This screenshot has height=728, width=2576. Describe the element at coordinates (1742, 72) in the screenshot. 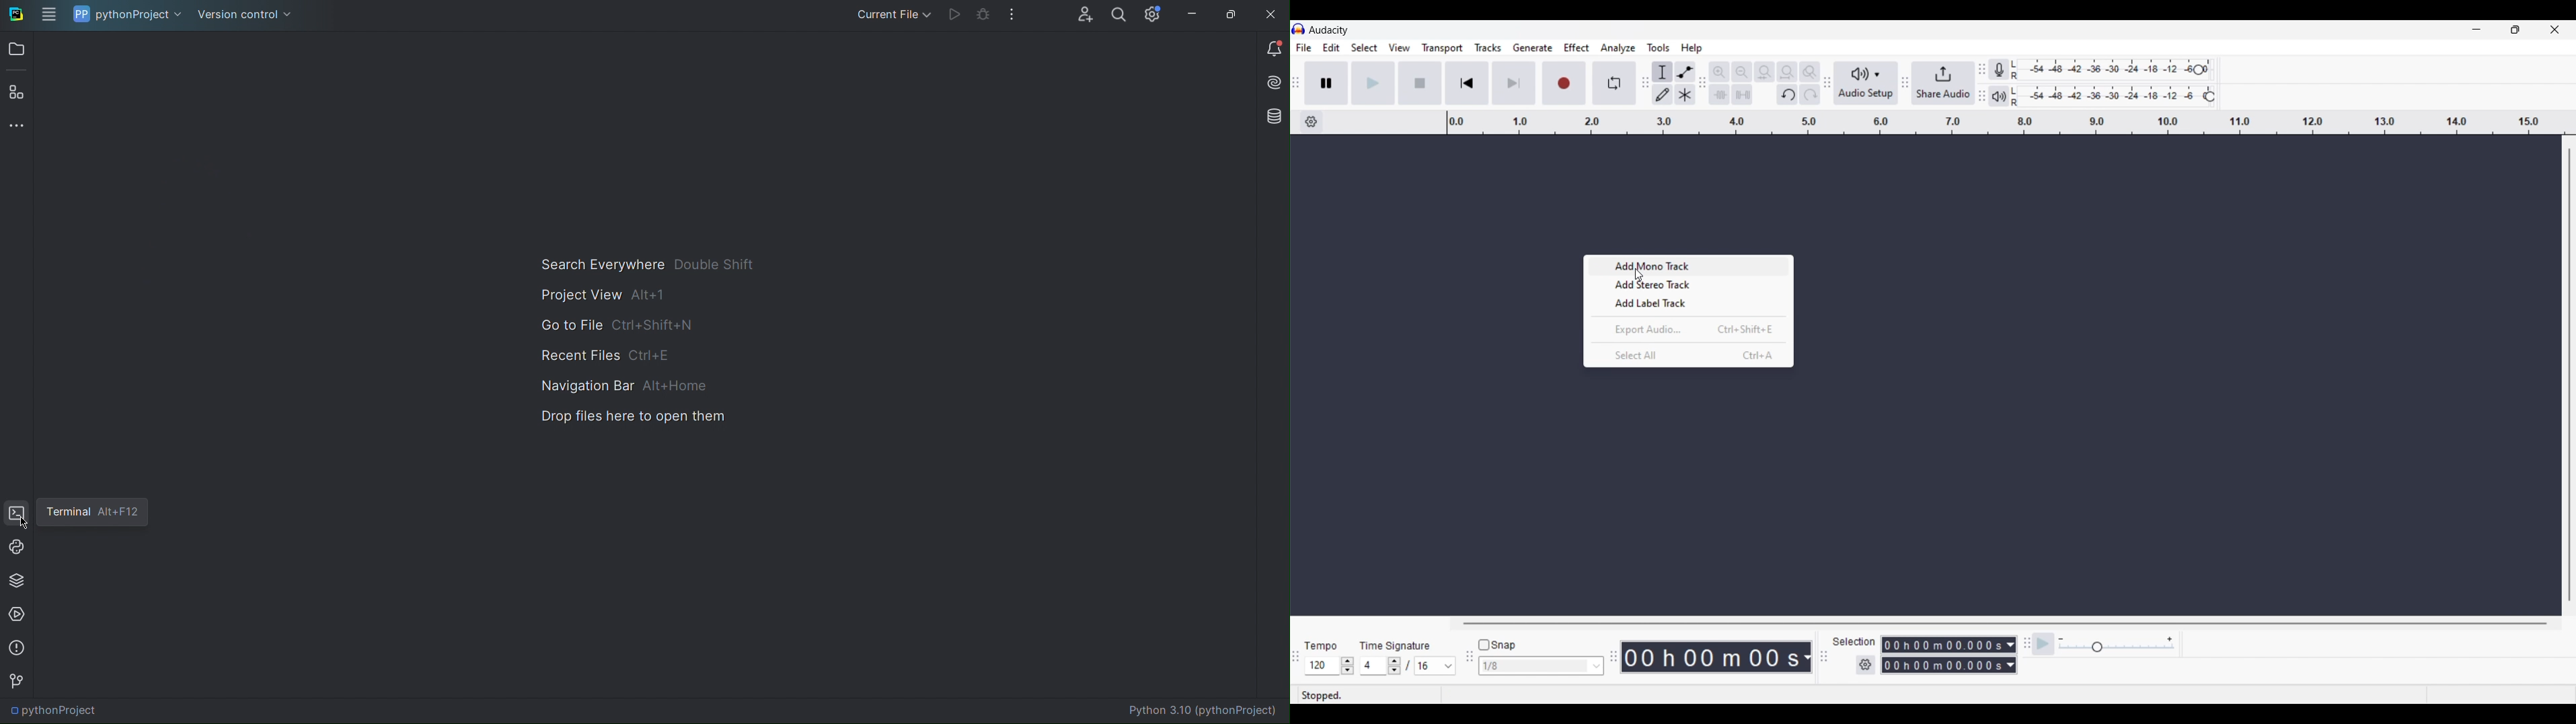

I see `Zoom out` at that location.